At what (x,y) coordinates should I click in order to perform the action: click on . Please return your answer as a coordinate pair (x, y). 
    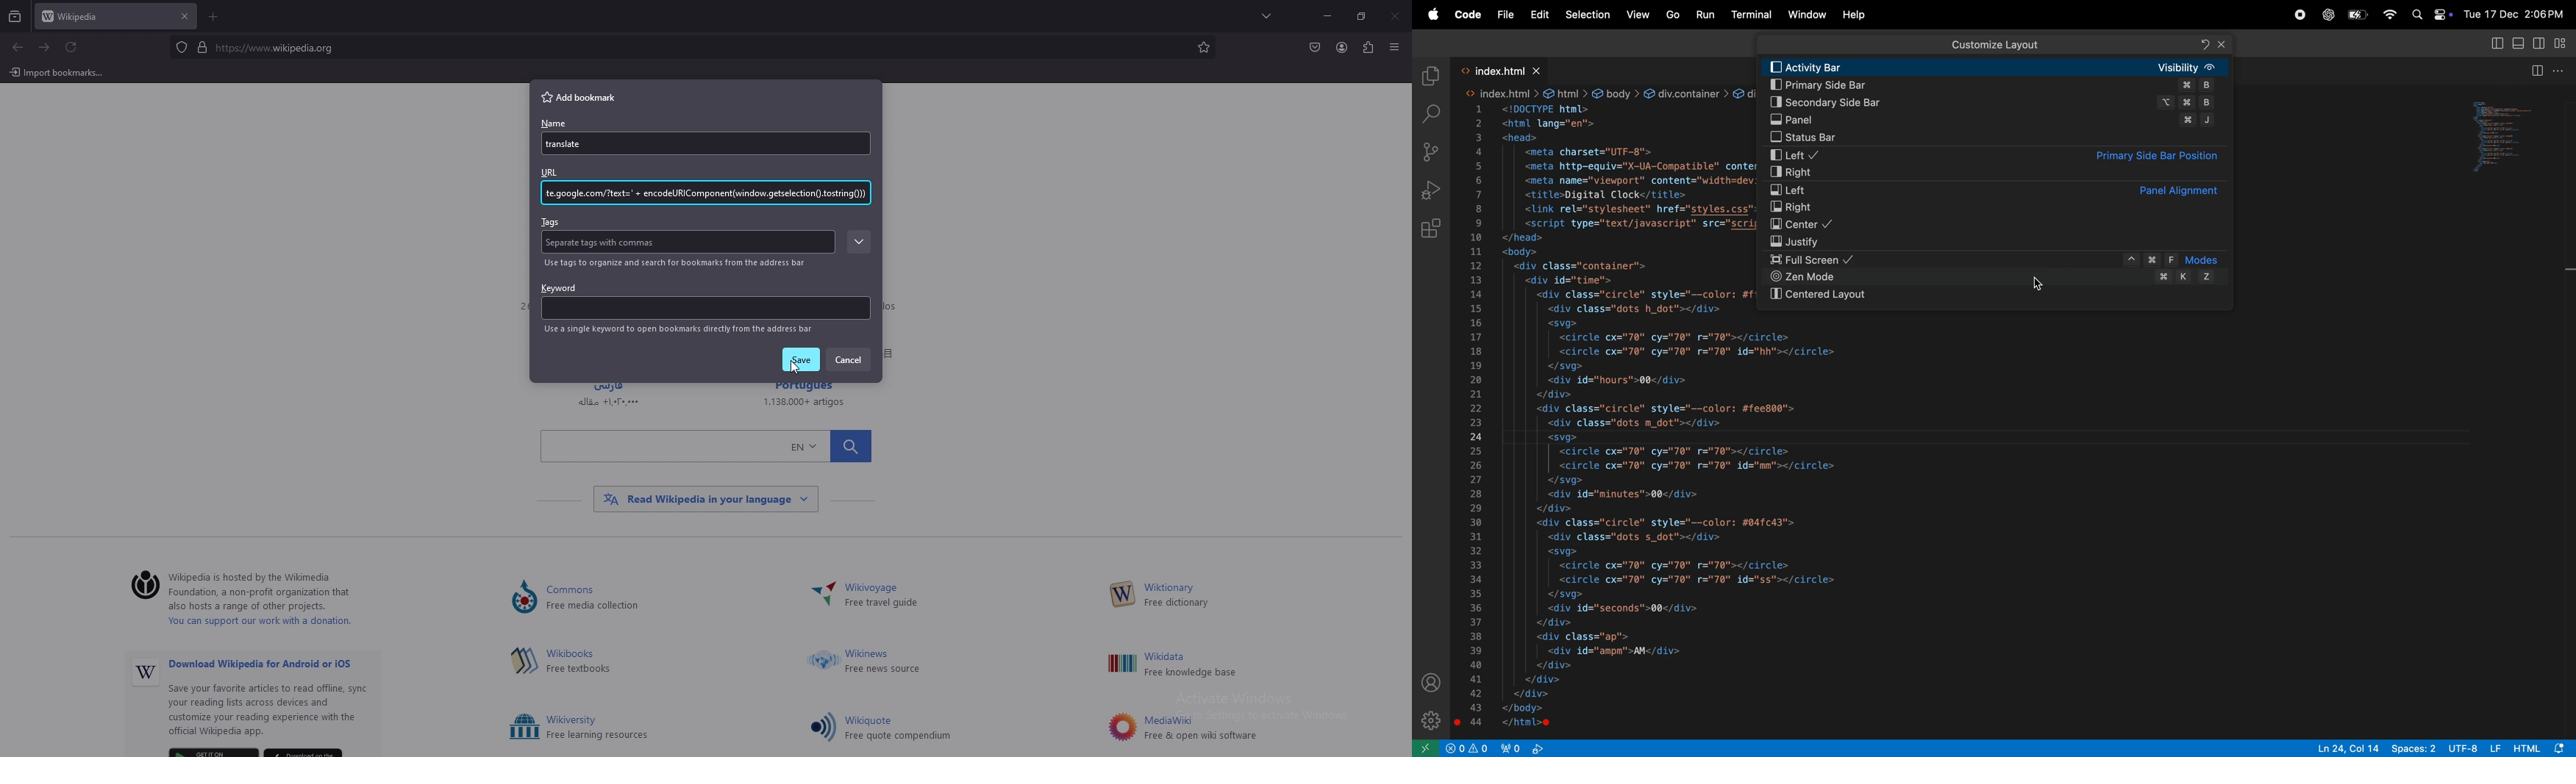
    Looking at the image, I should click on (57, 75).